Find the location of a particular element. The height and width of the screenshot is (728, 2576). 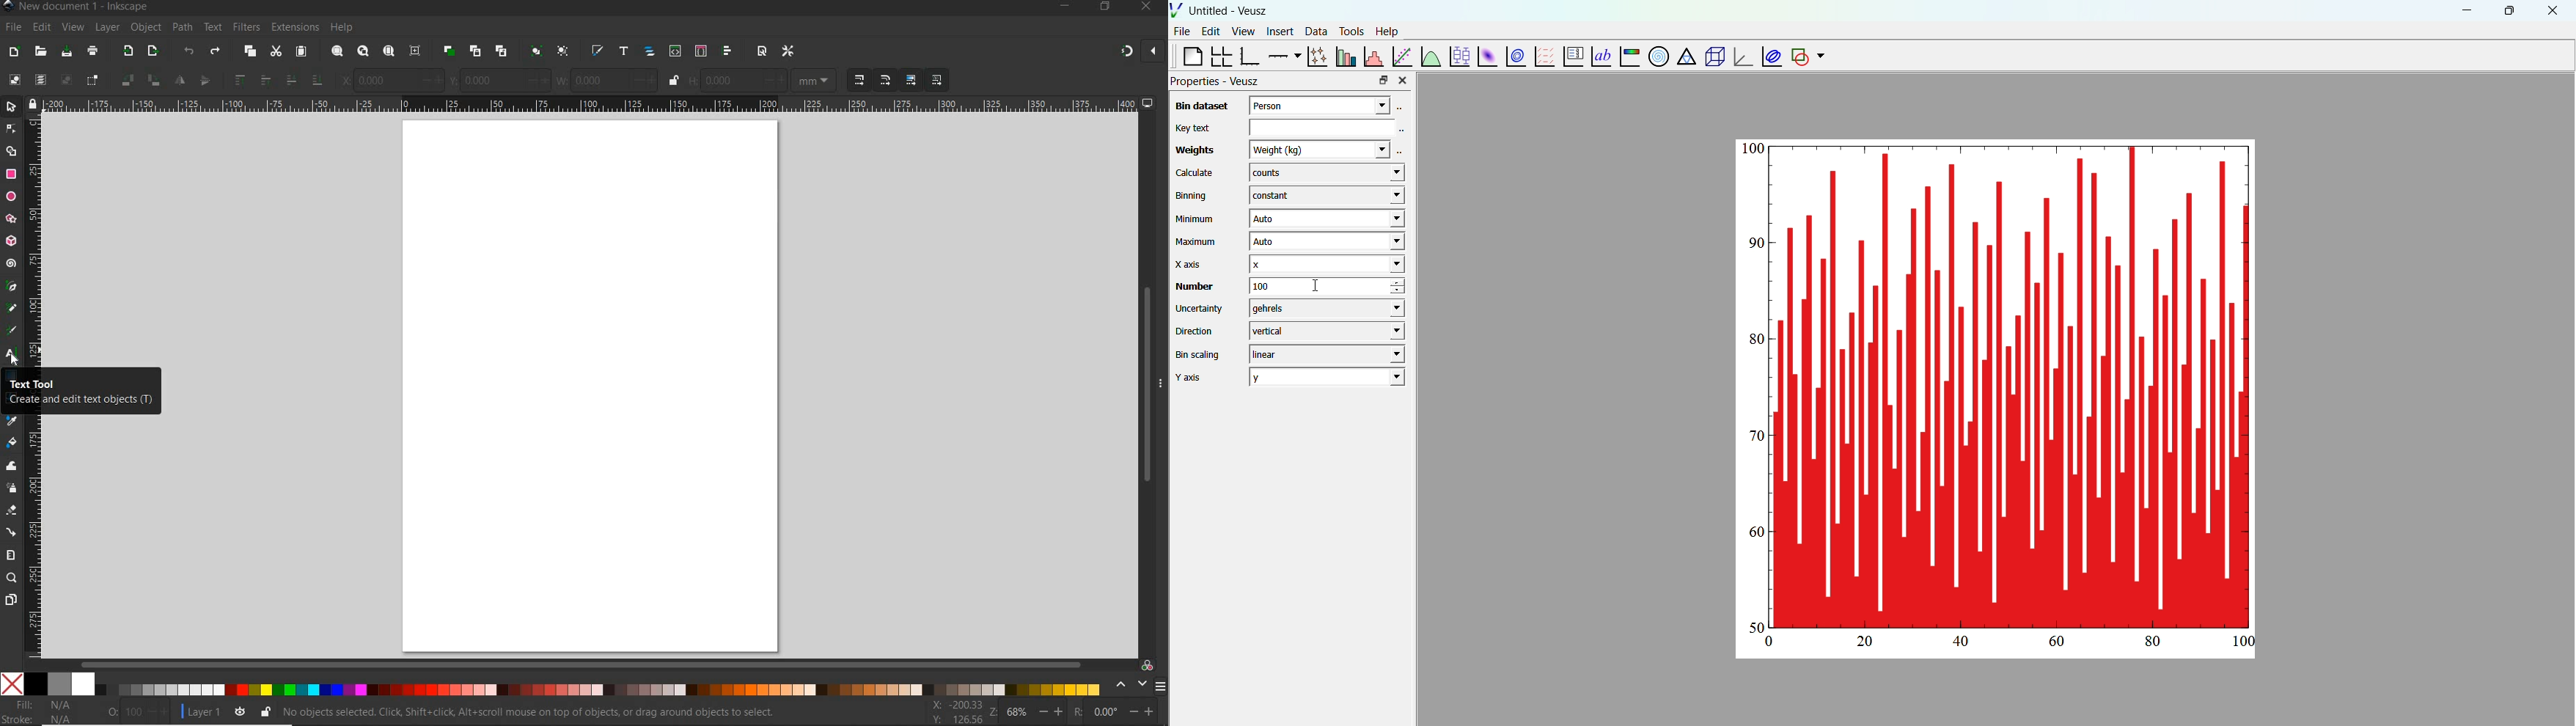

logo is located at coordinates (8, 6).